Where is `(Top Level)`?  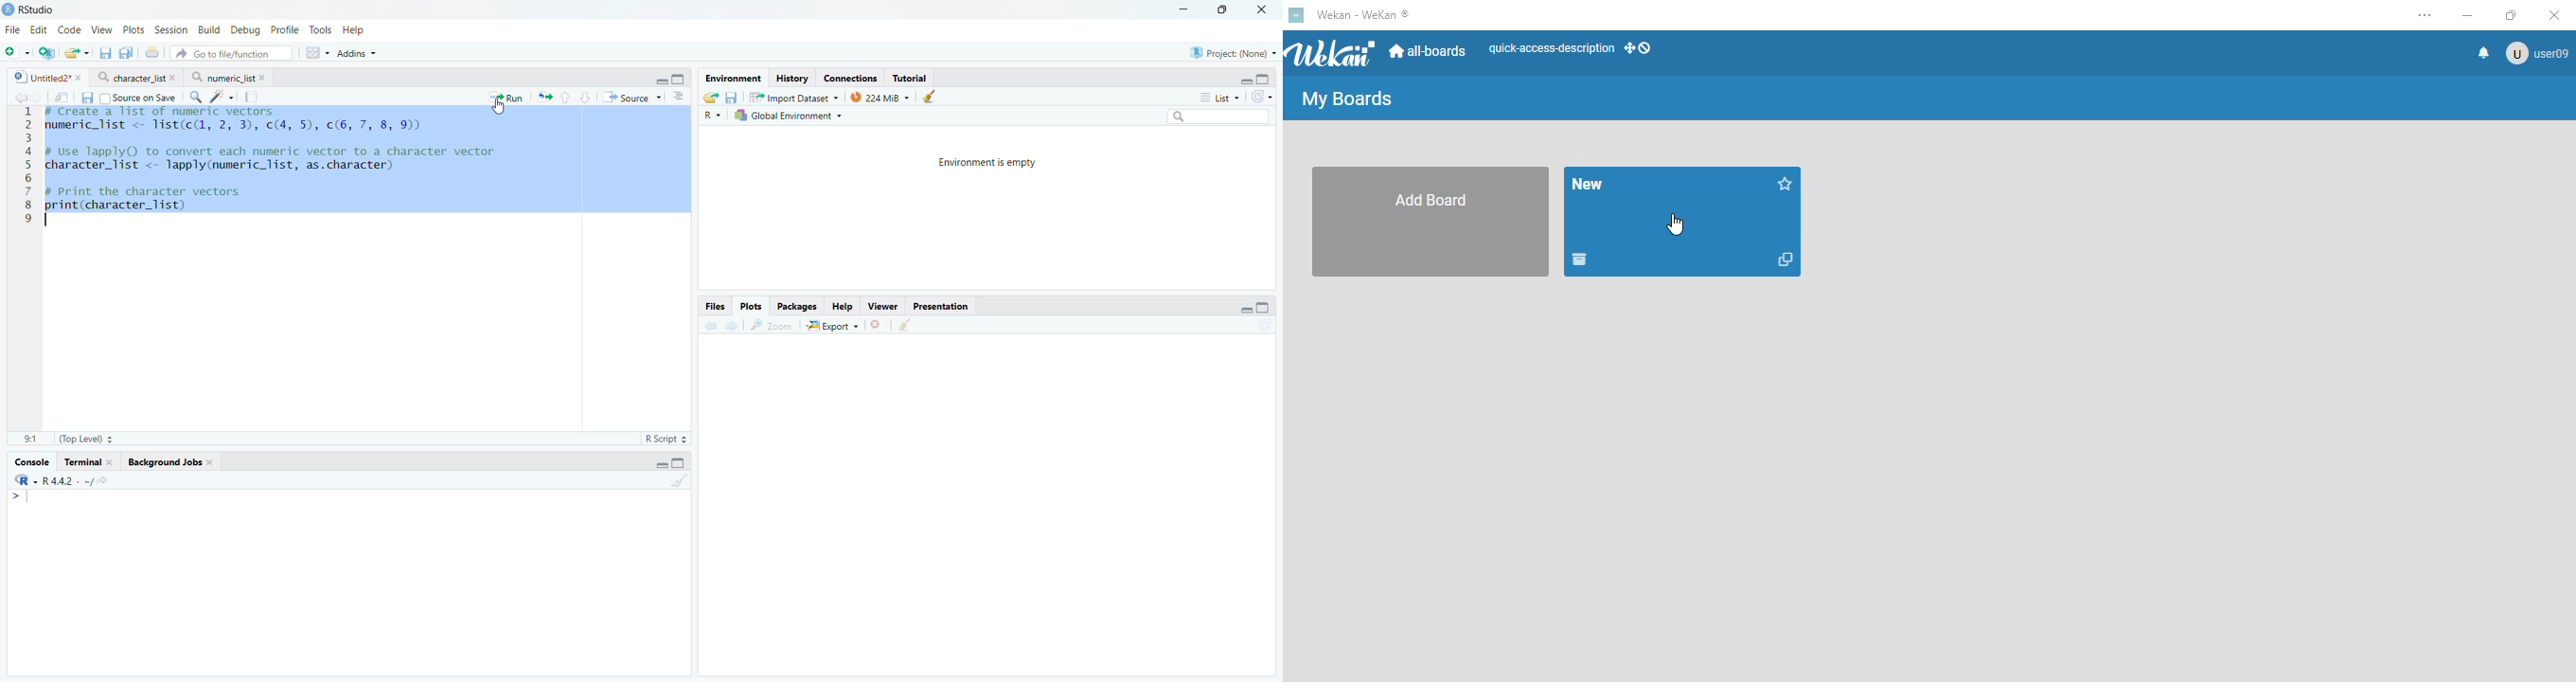 (Top Level) is located at coordinates (85, 439).